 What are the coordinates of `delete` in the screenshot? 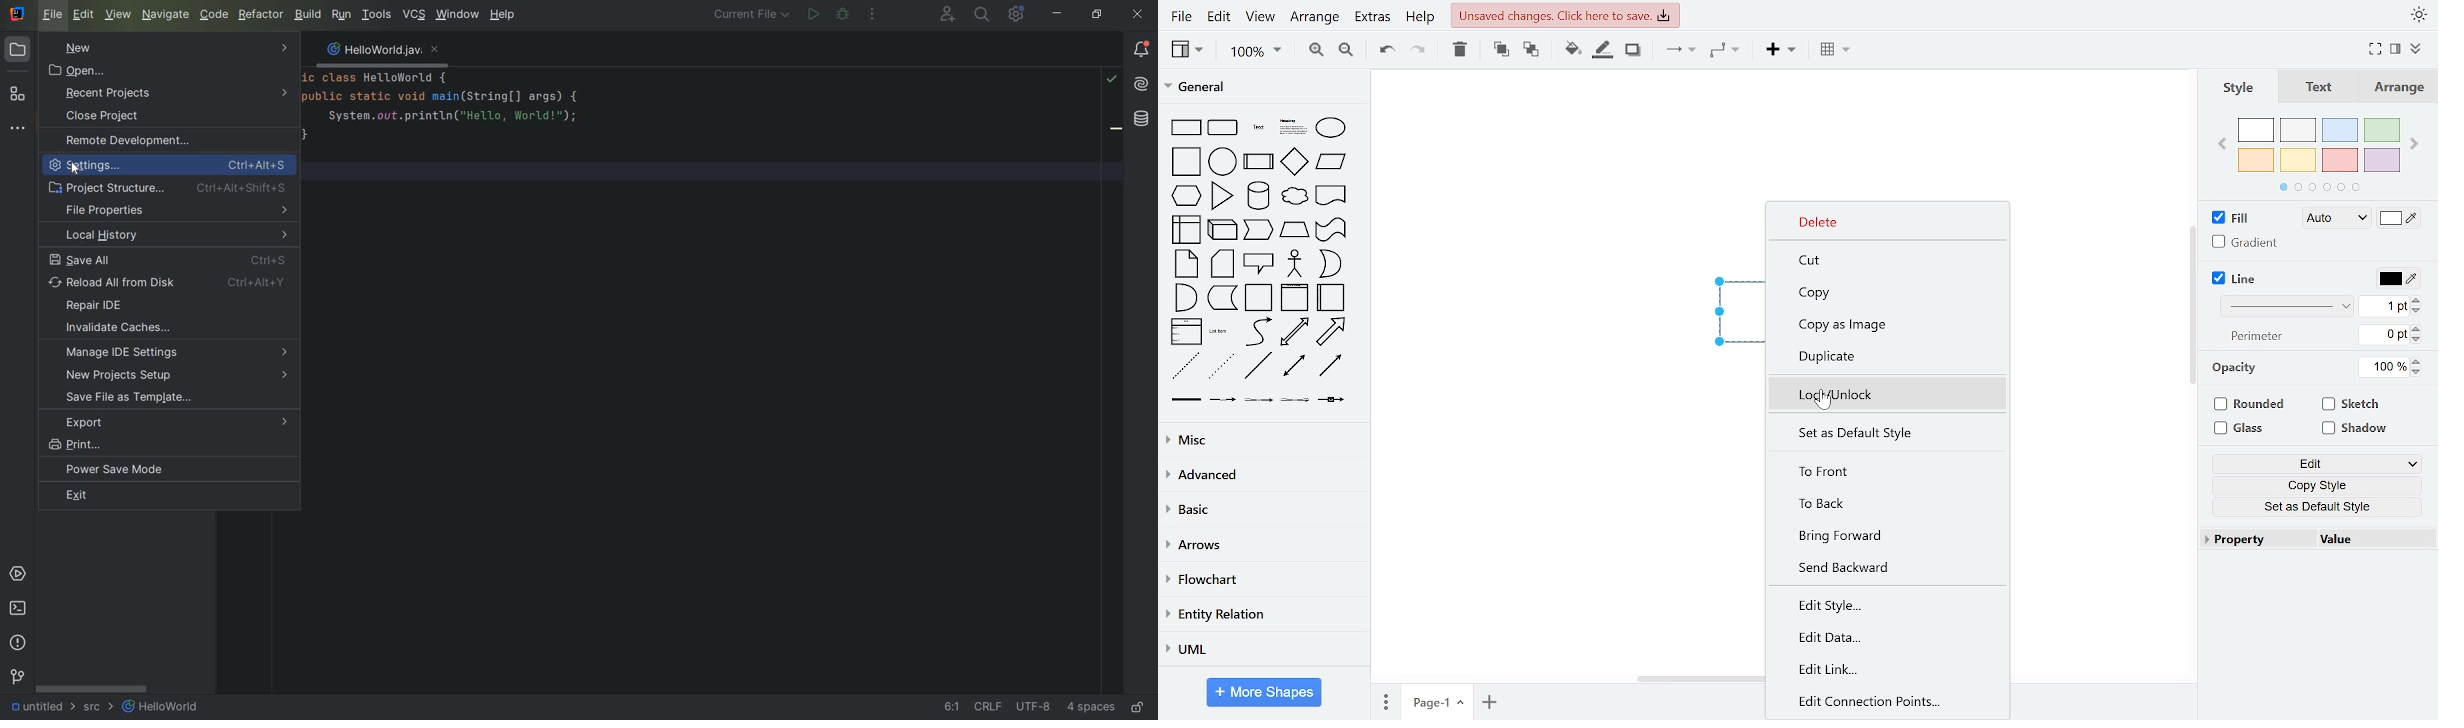 It's located at (1458, 50).